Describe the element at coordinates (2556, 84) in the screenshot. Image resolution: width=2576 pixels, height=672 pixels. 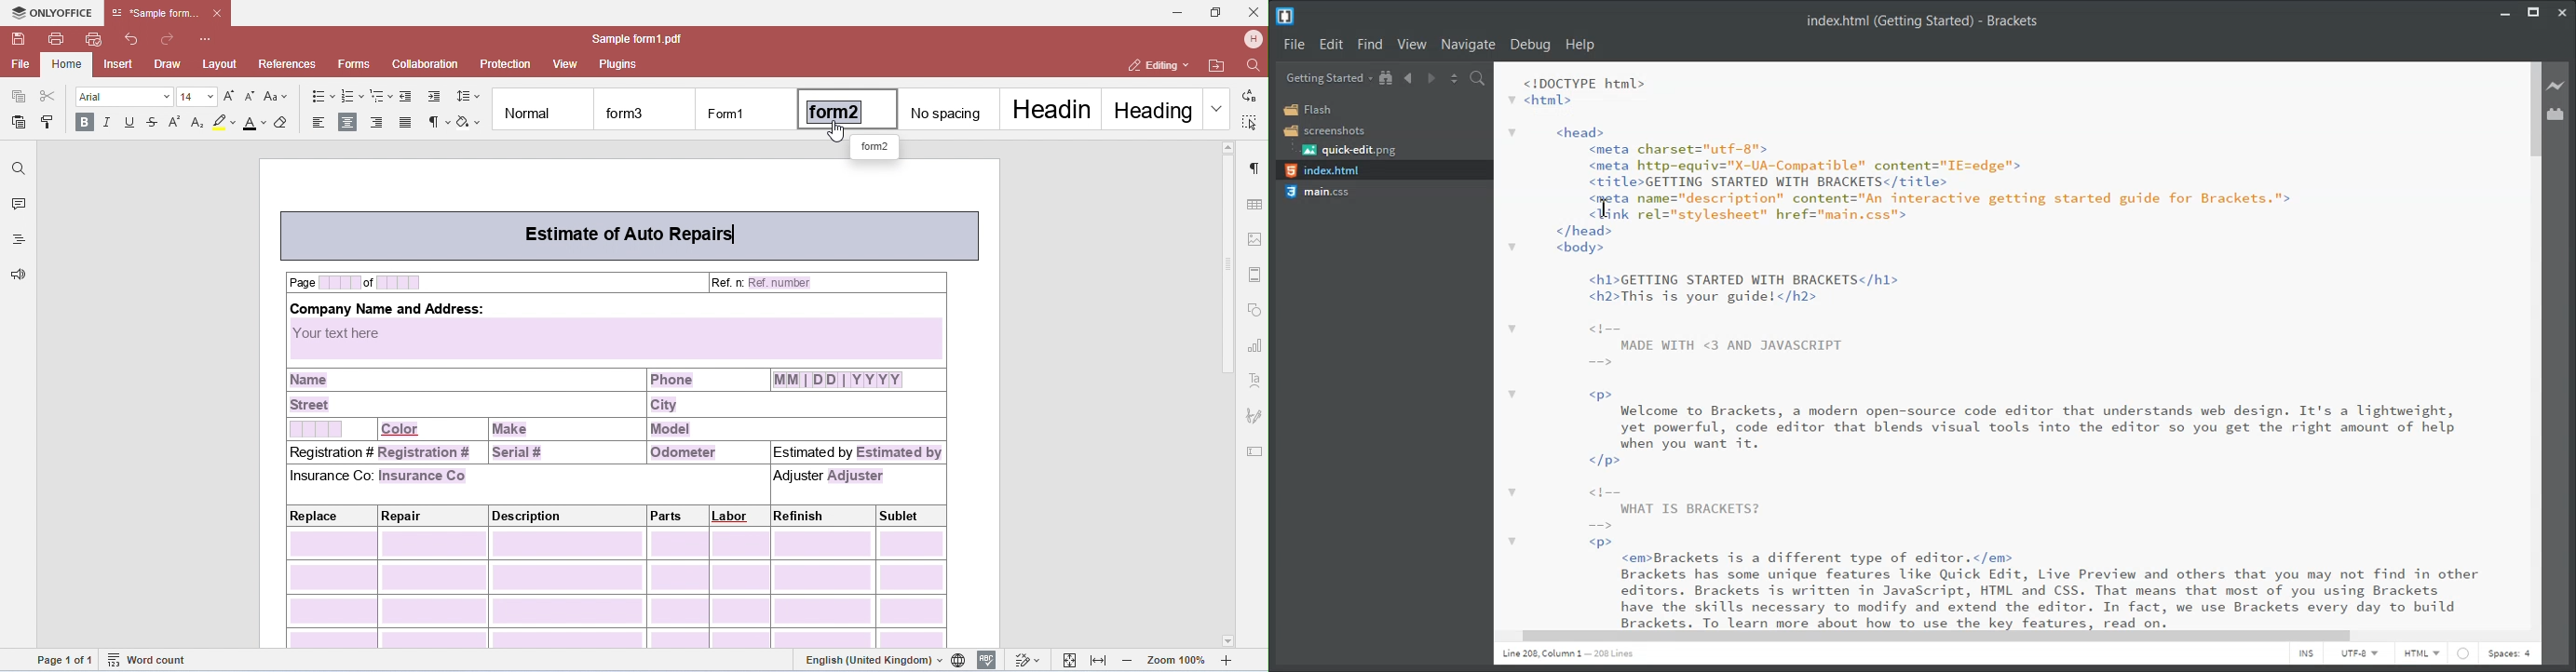
I see `Live preview` at that location.